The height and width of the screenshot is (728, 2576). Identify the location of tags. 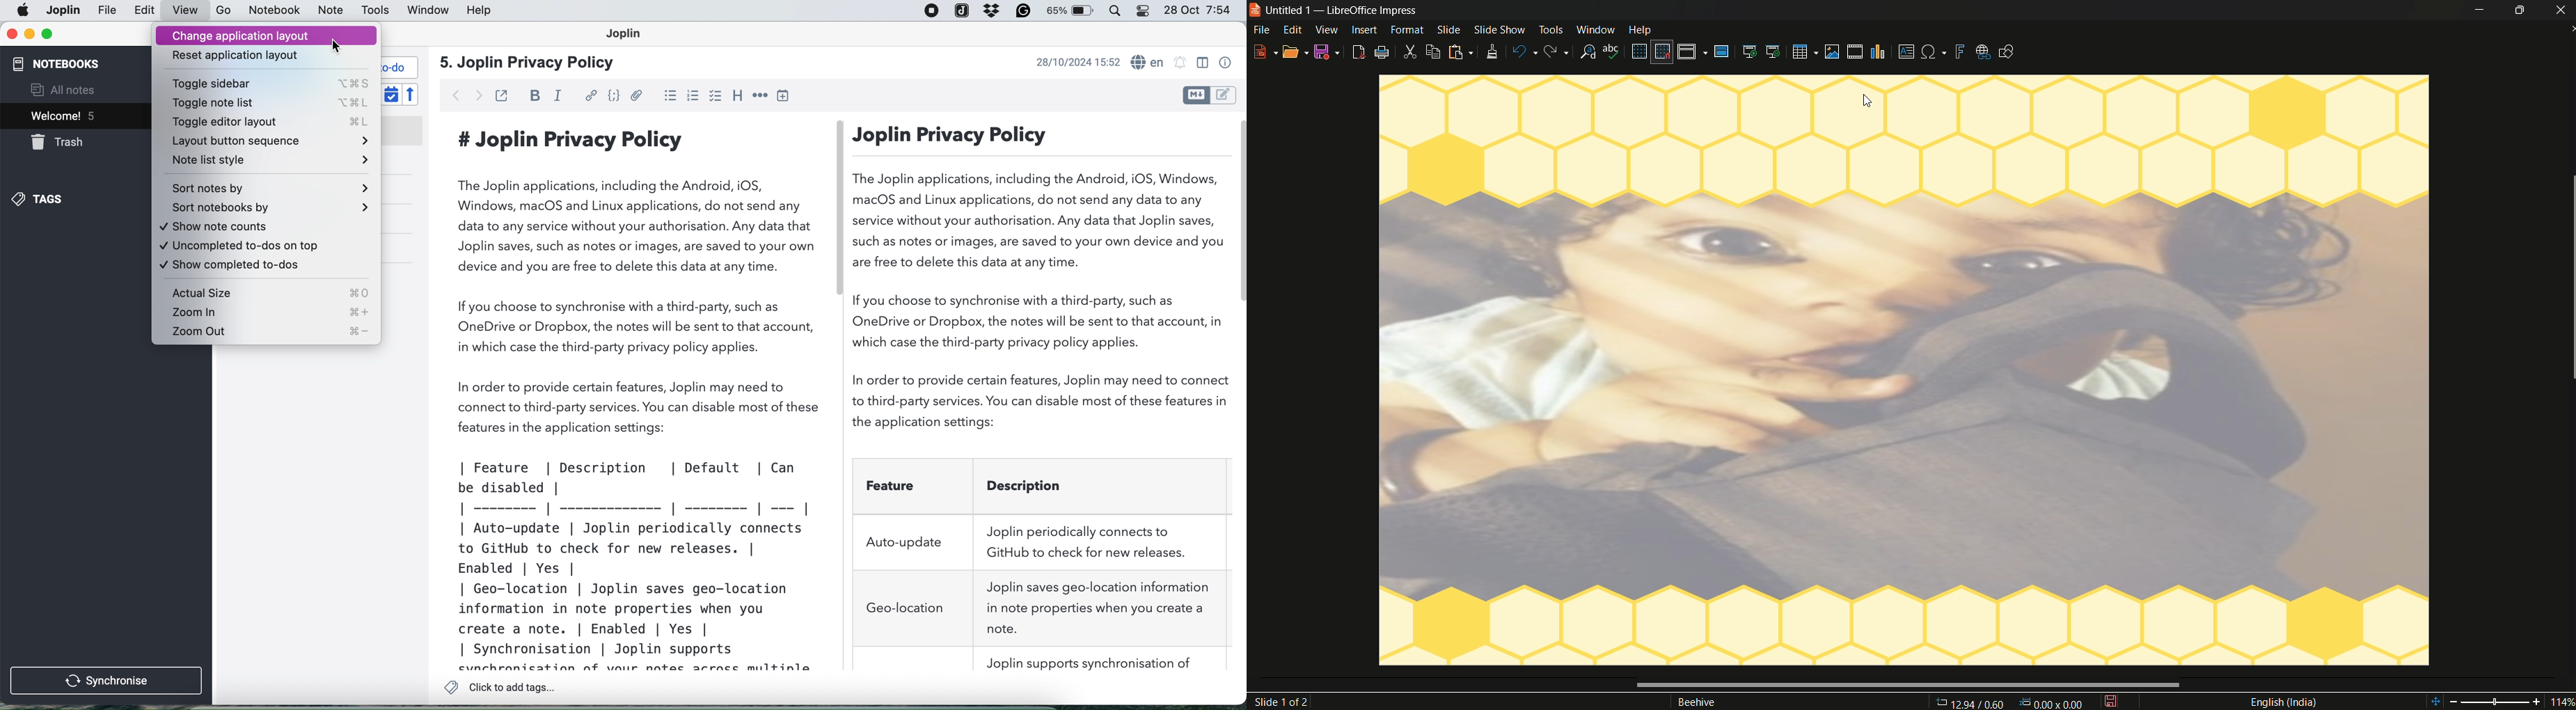
(40, 199).